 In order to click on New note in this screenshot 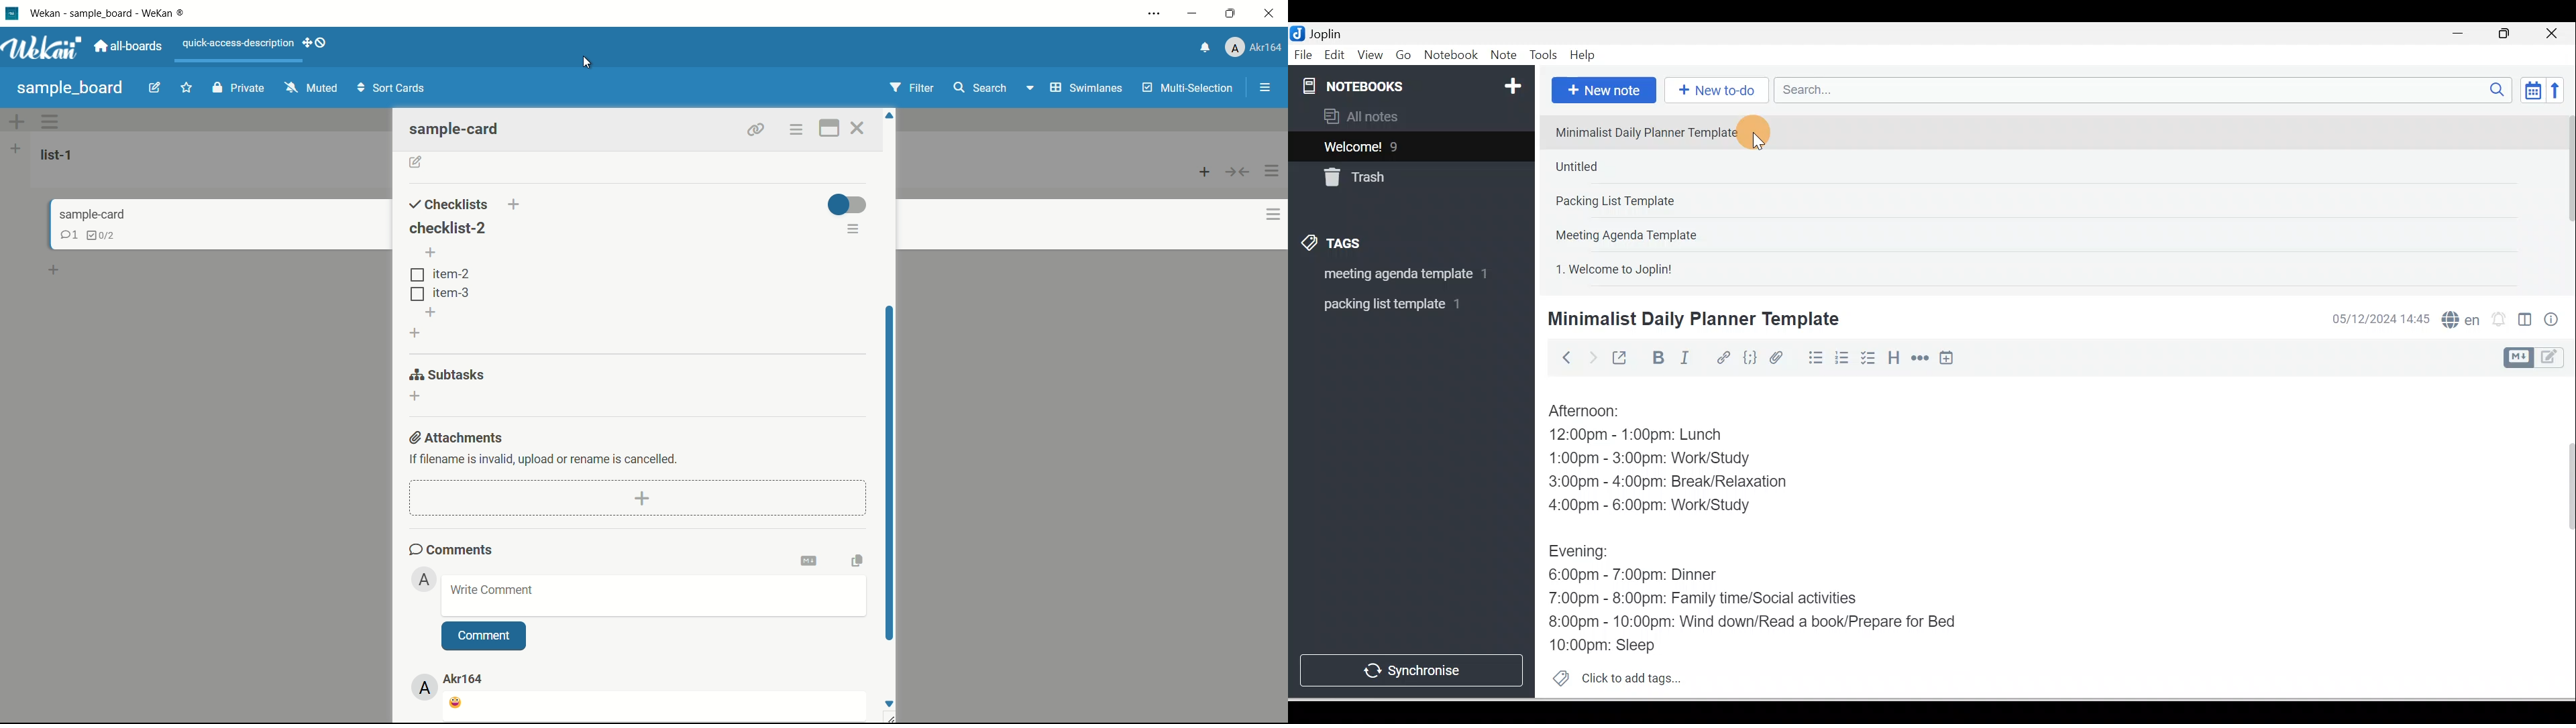, I will do `click(1601, 91)`.